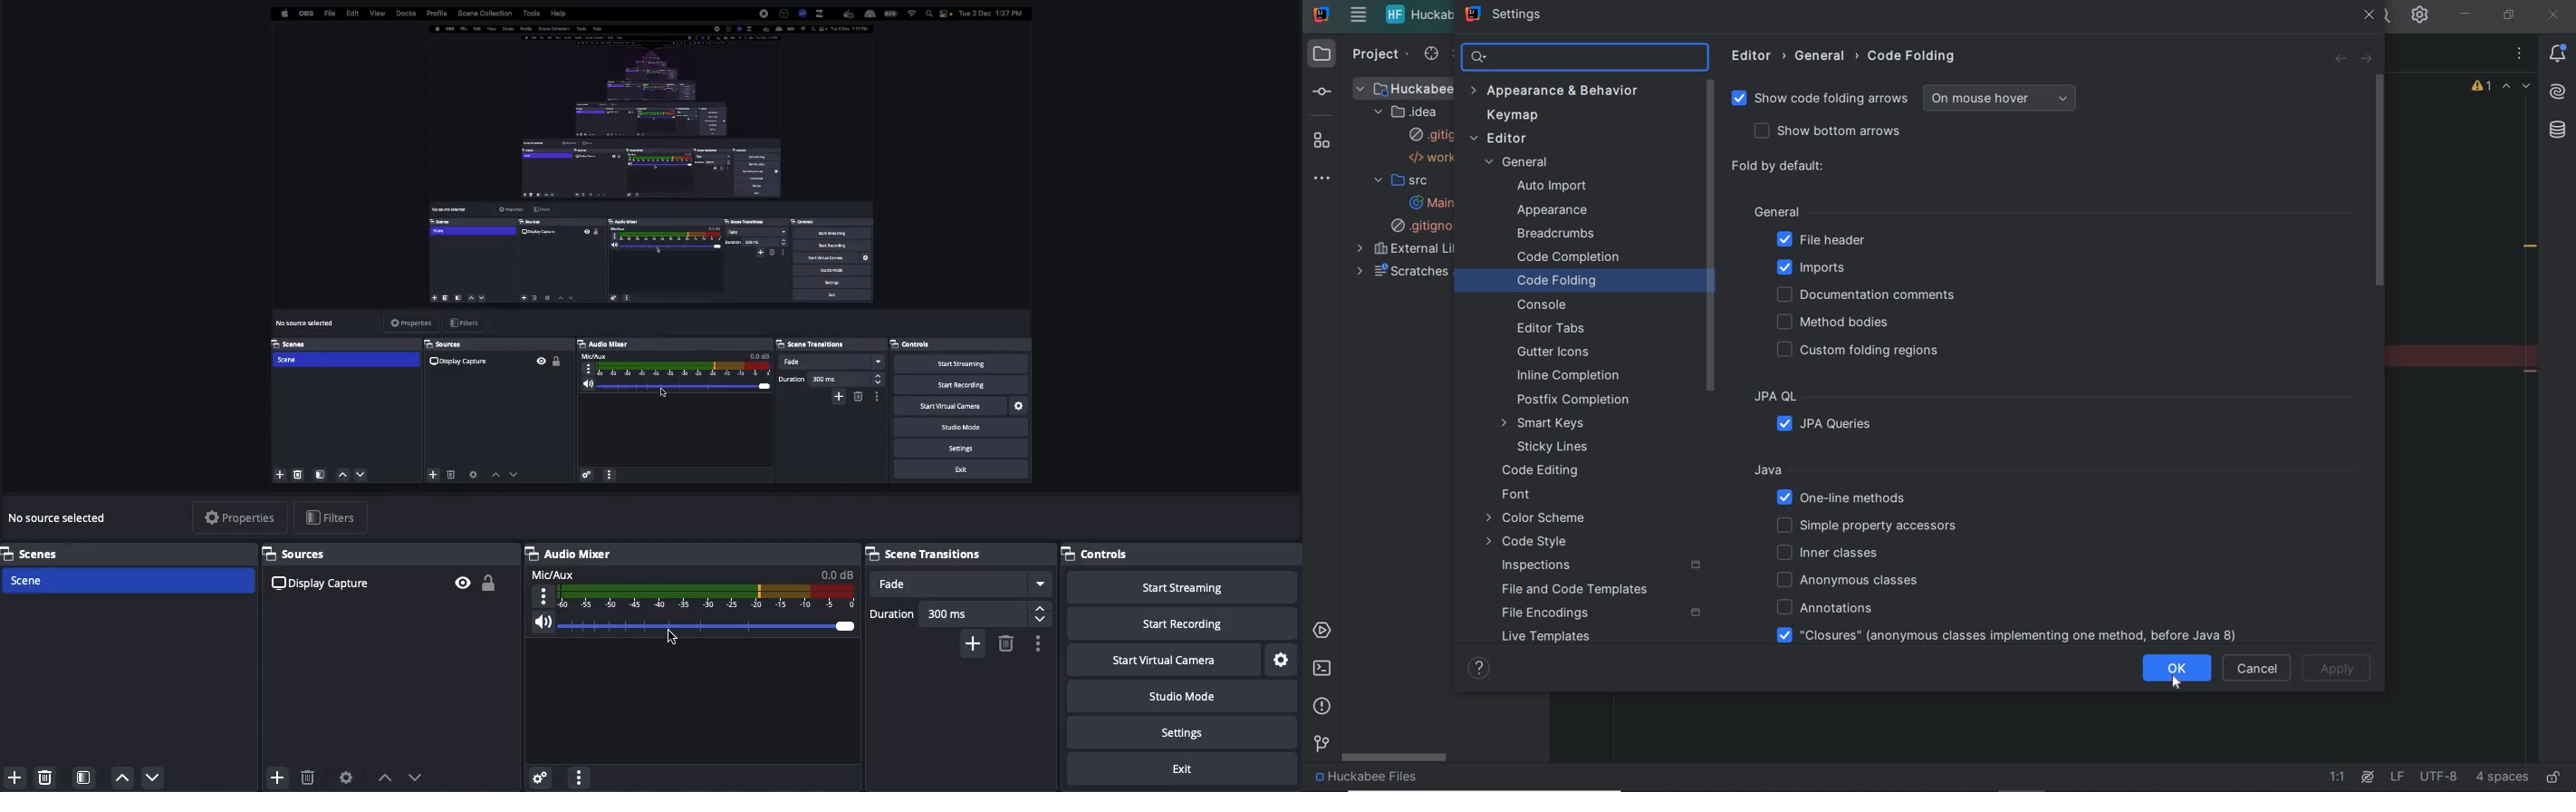 This screenshot has height=812, width=2576. What do you see at coordinates (1182, 625) in the screenshot?
I see `Start recording` at bounding box center [1182, 625].